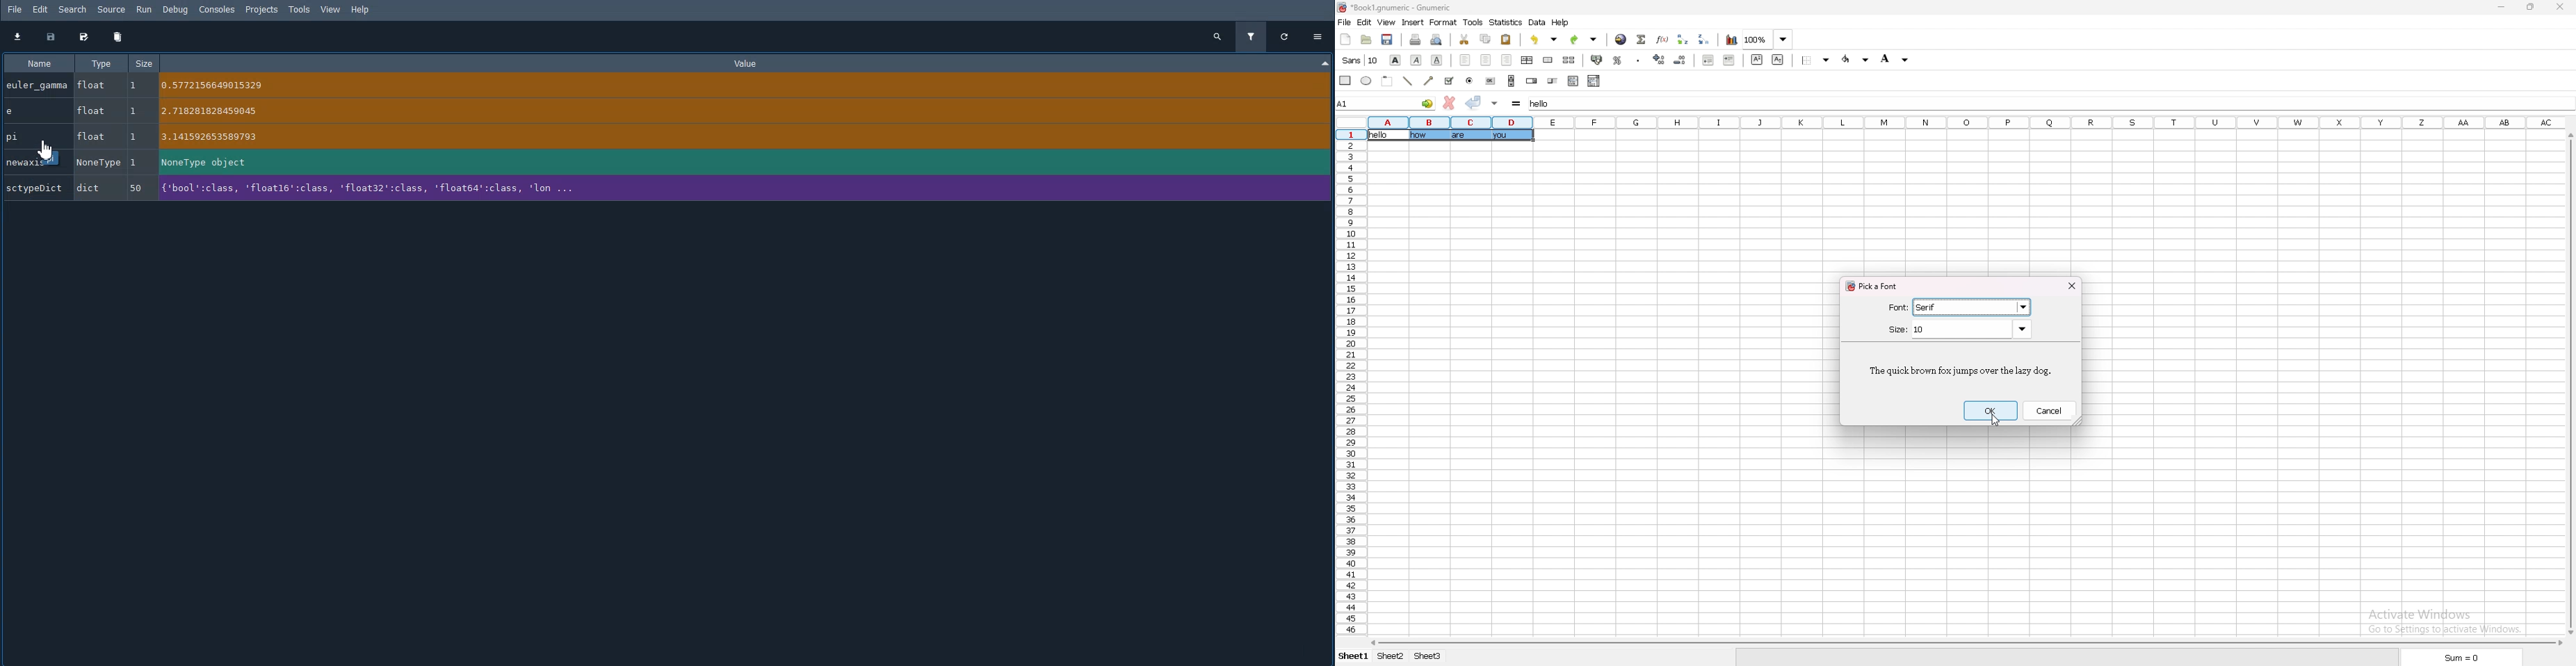 The height and width of the screenshot is (672, 2576). I want to click on selected font, so click(1957, 306).